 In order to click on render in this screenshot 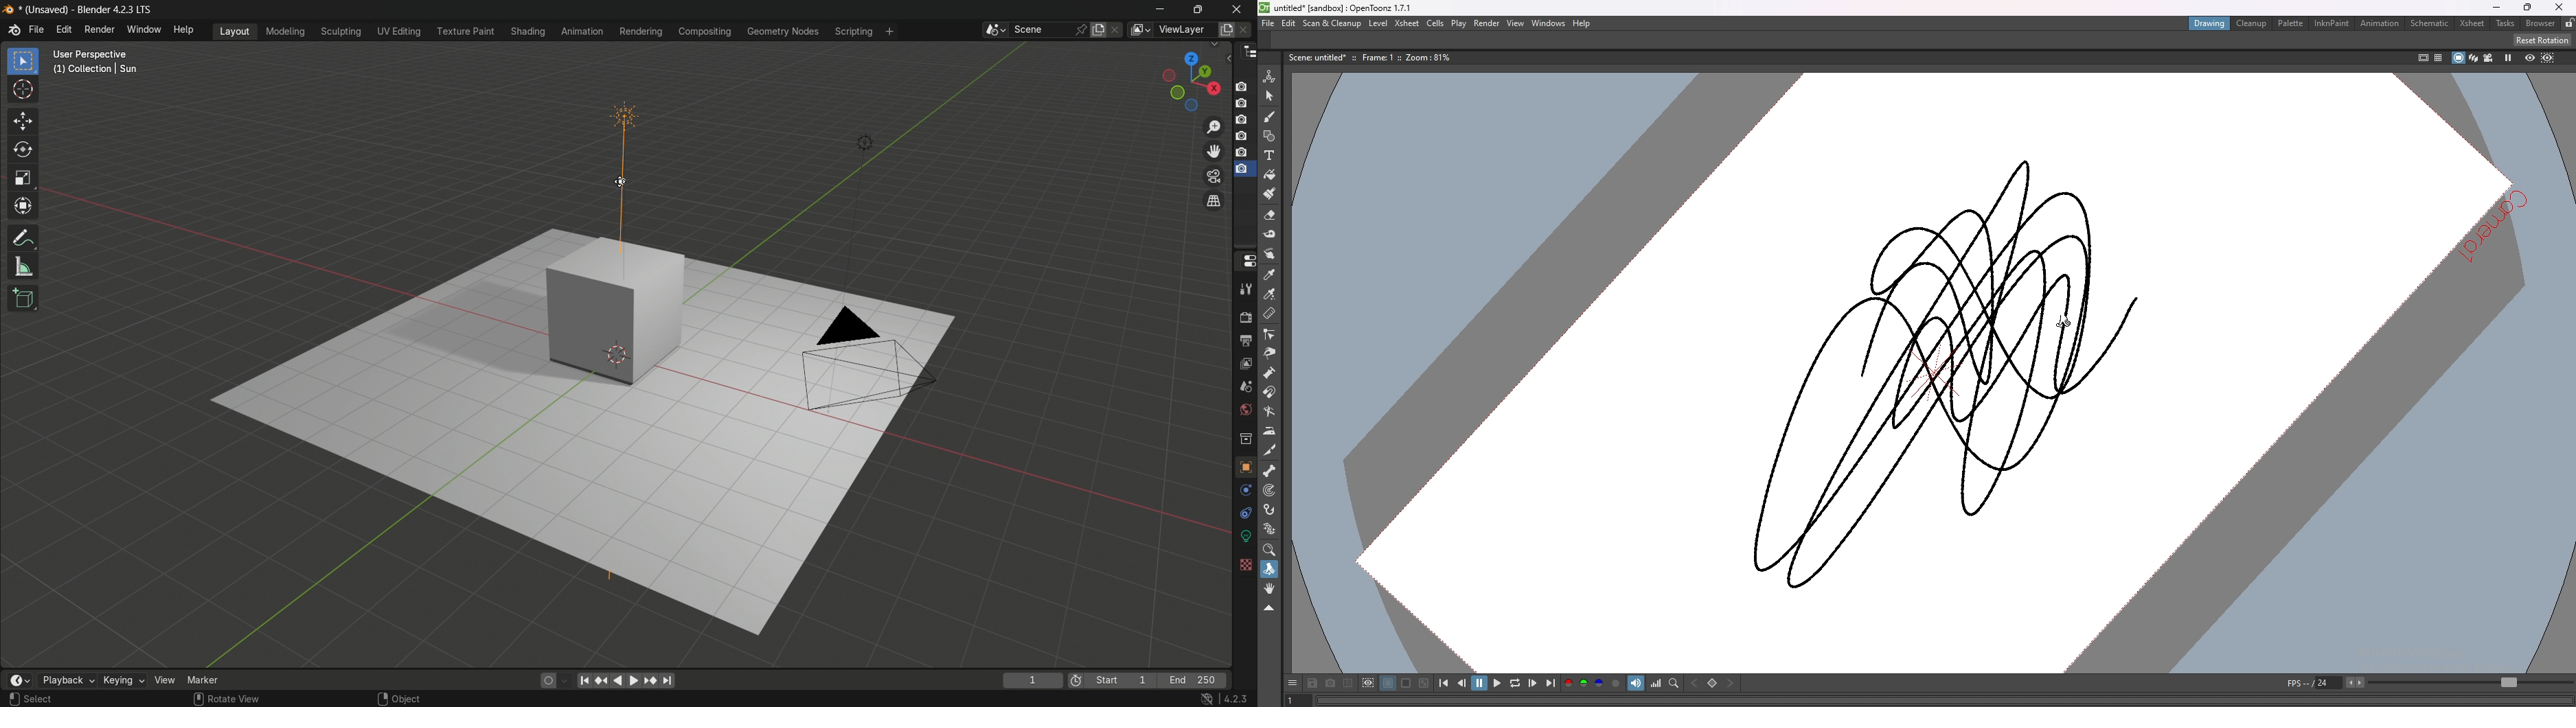, I will do `click(1246, 316)`.